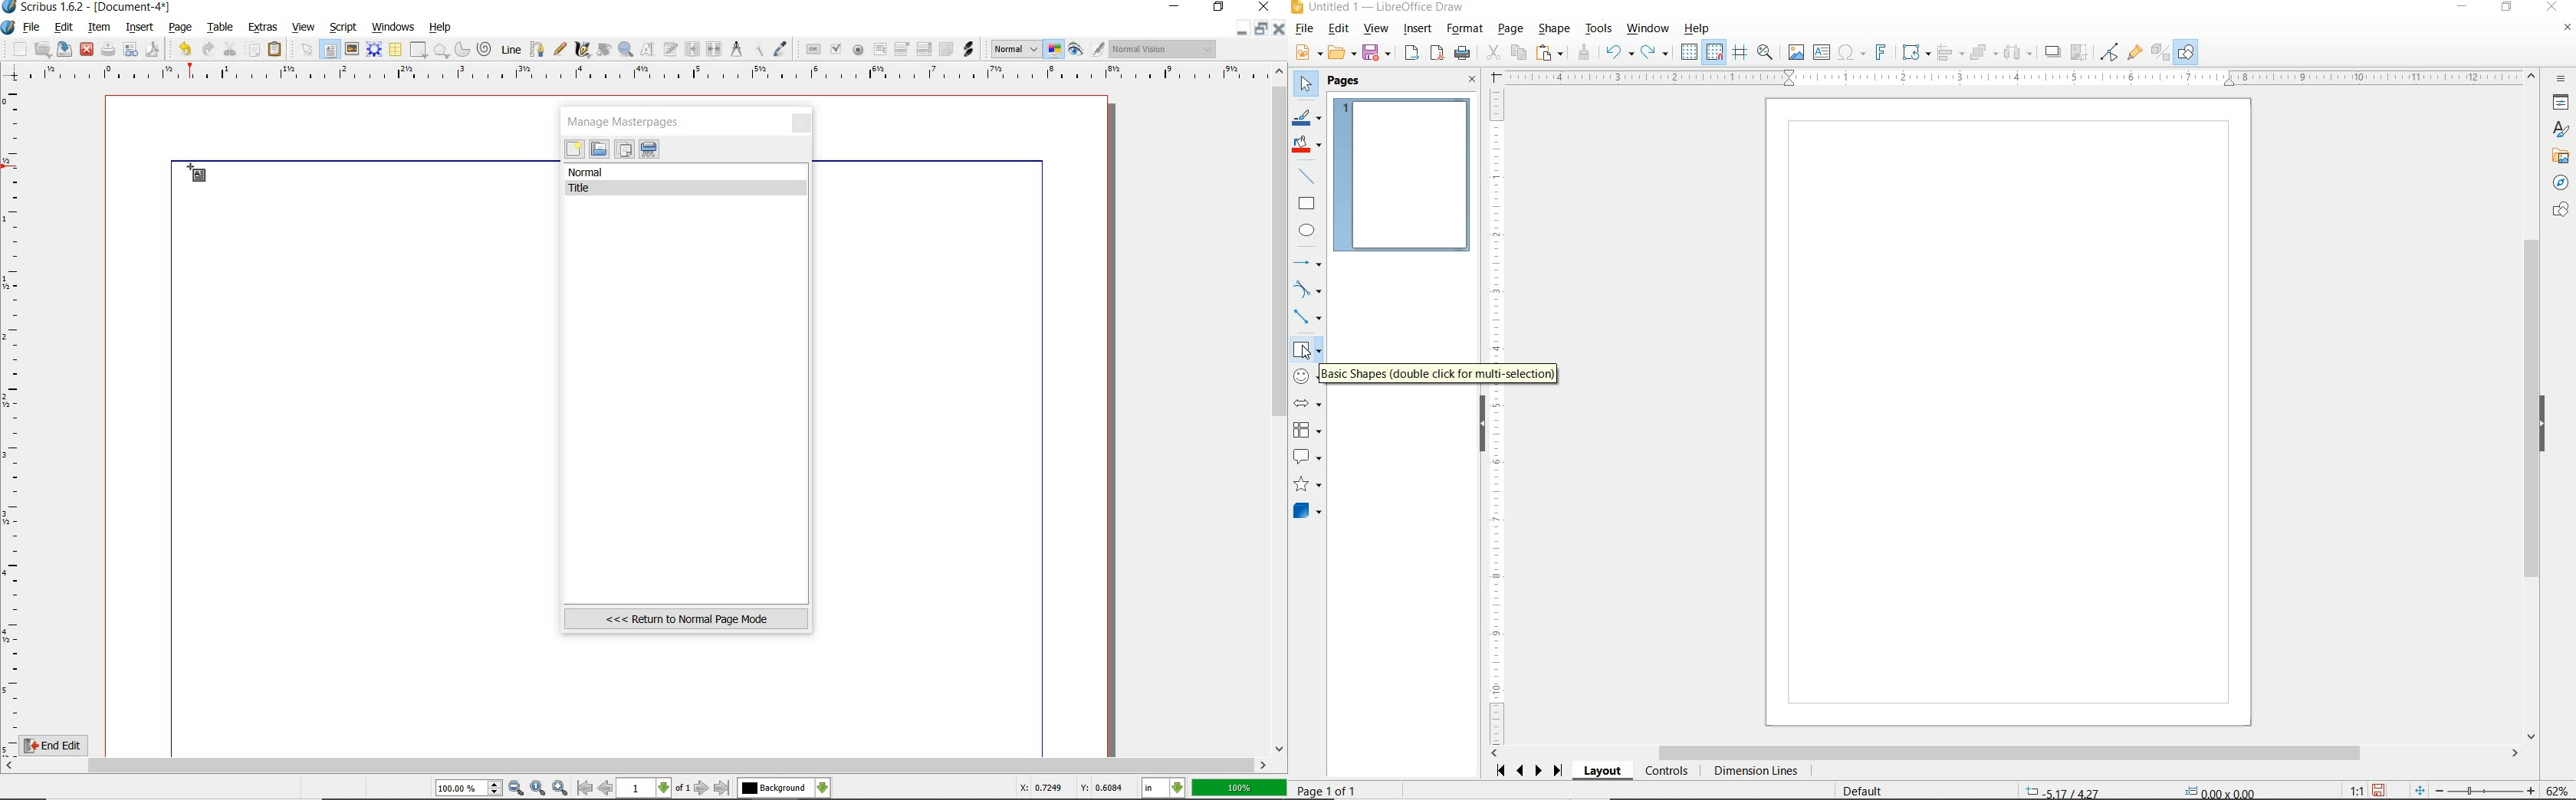  What do you see at coordinates (603, 51) in the screenshot?
I see `rotate item` at bounding box center [603, 51].